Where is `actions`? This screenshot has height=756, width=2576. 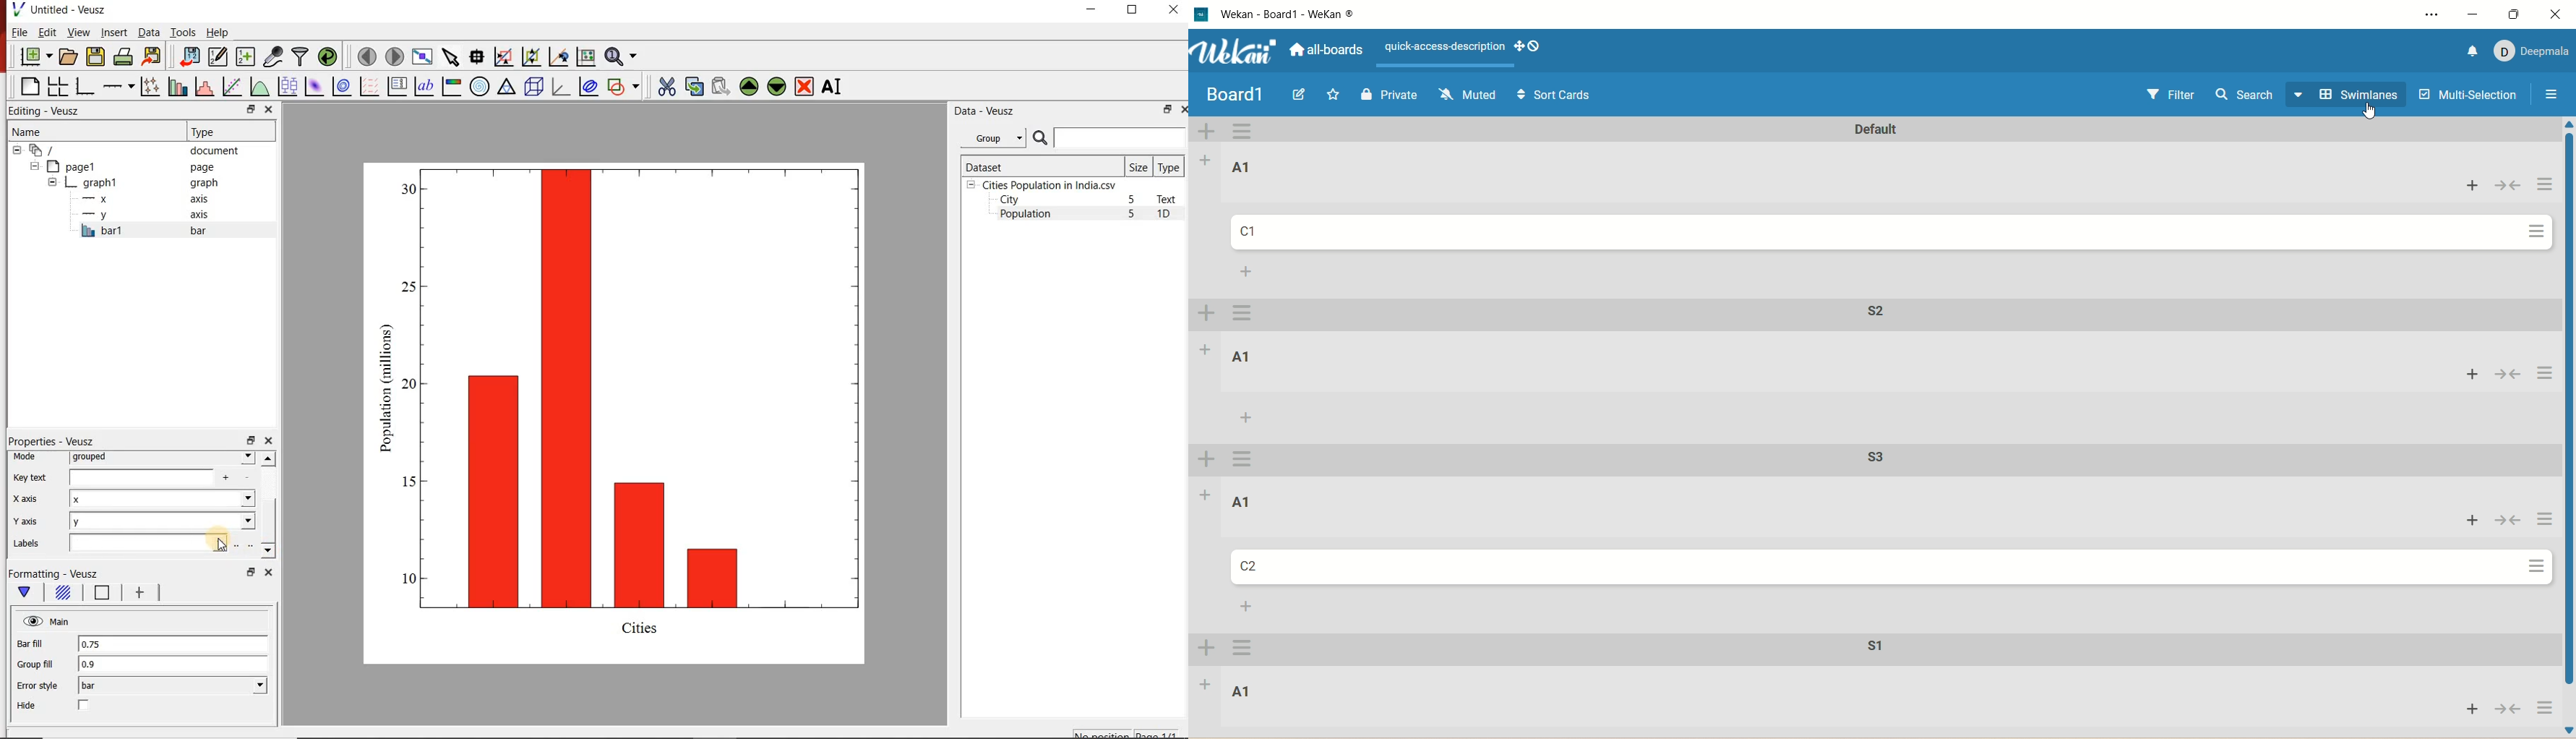
actions is located at coordinates (2543, 708).